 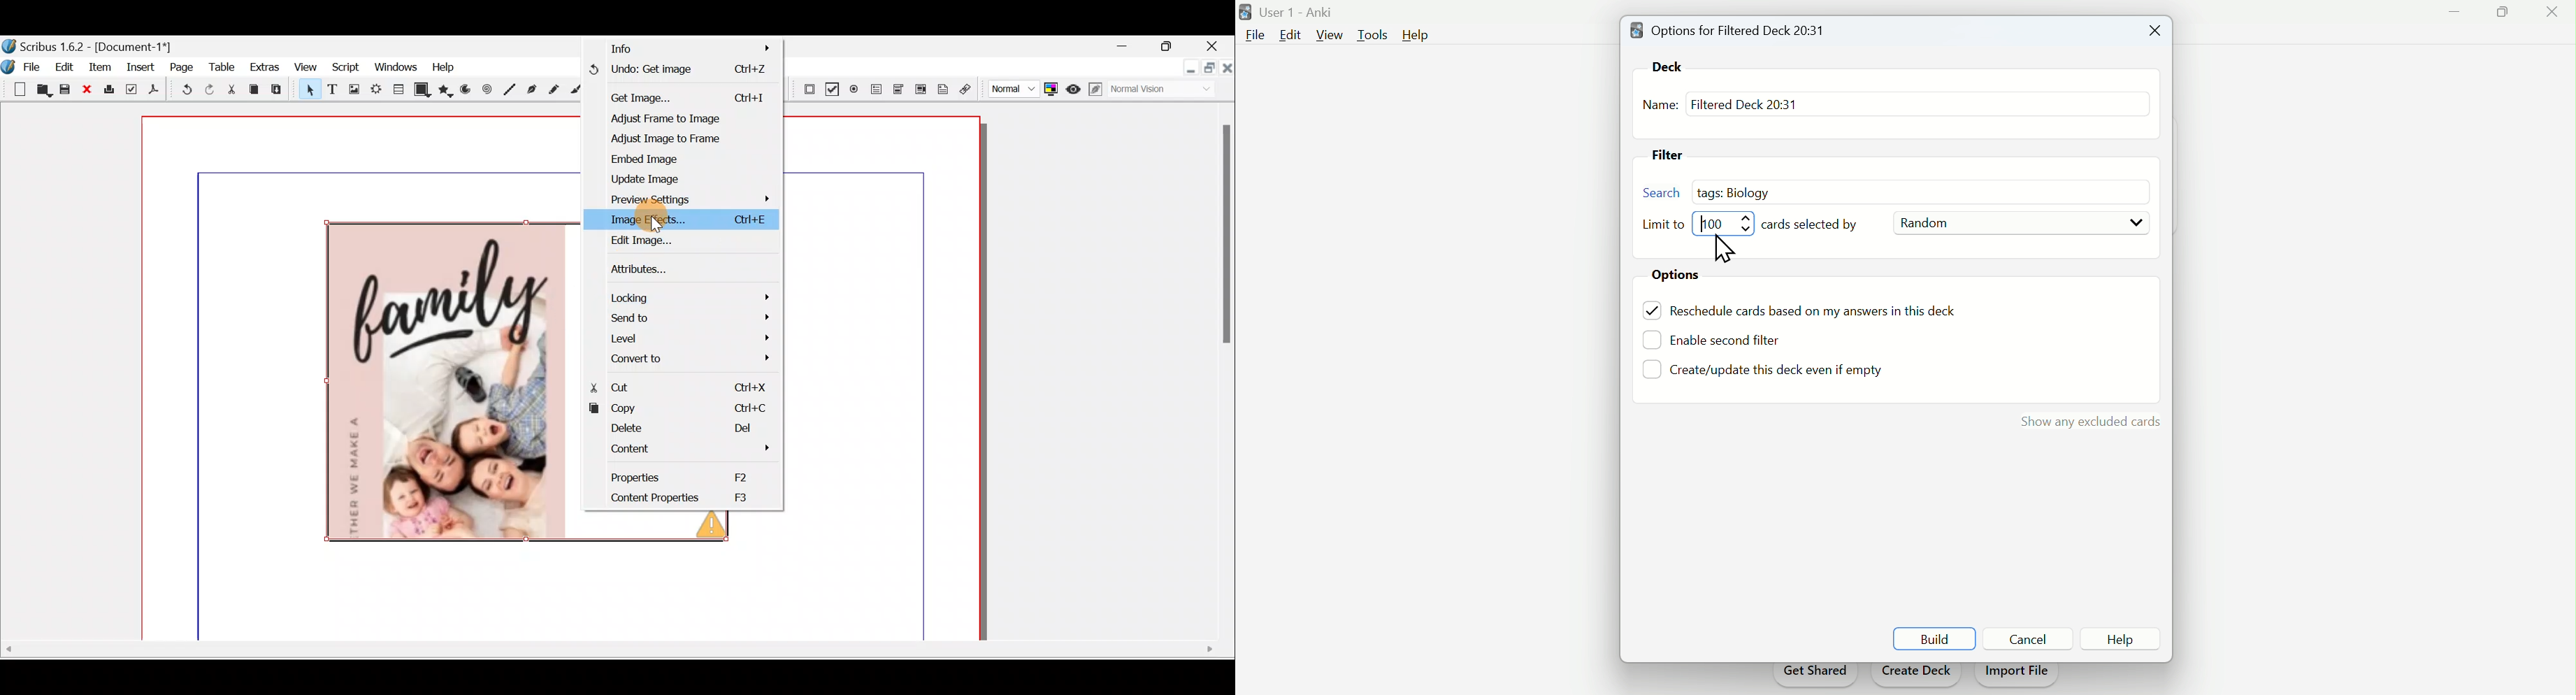 I want to click on New, so click(x=15, y=88).